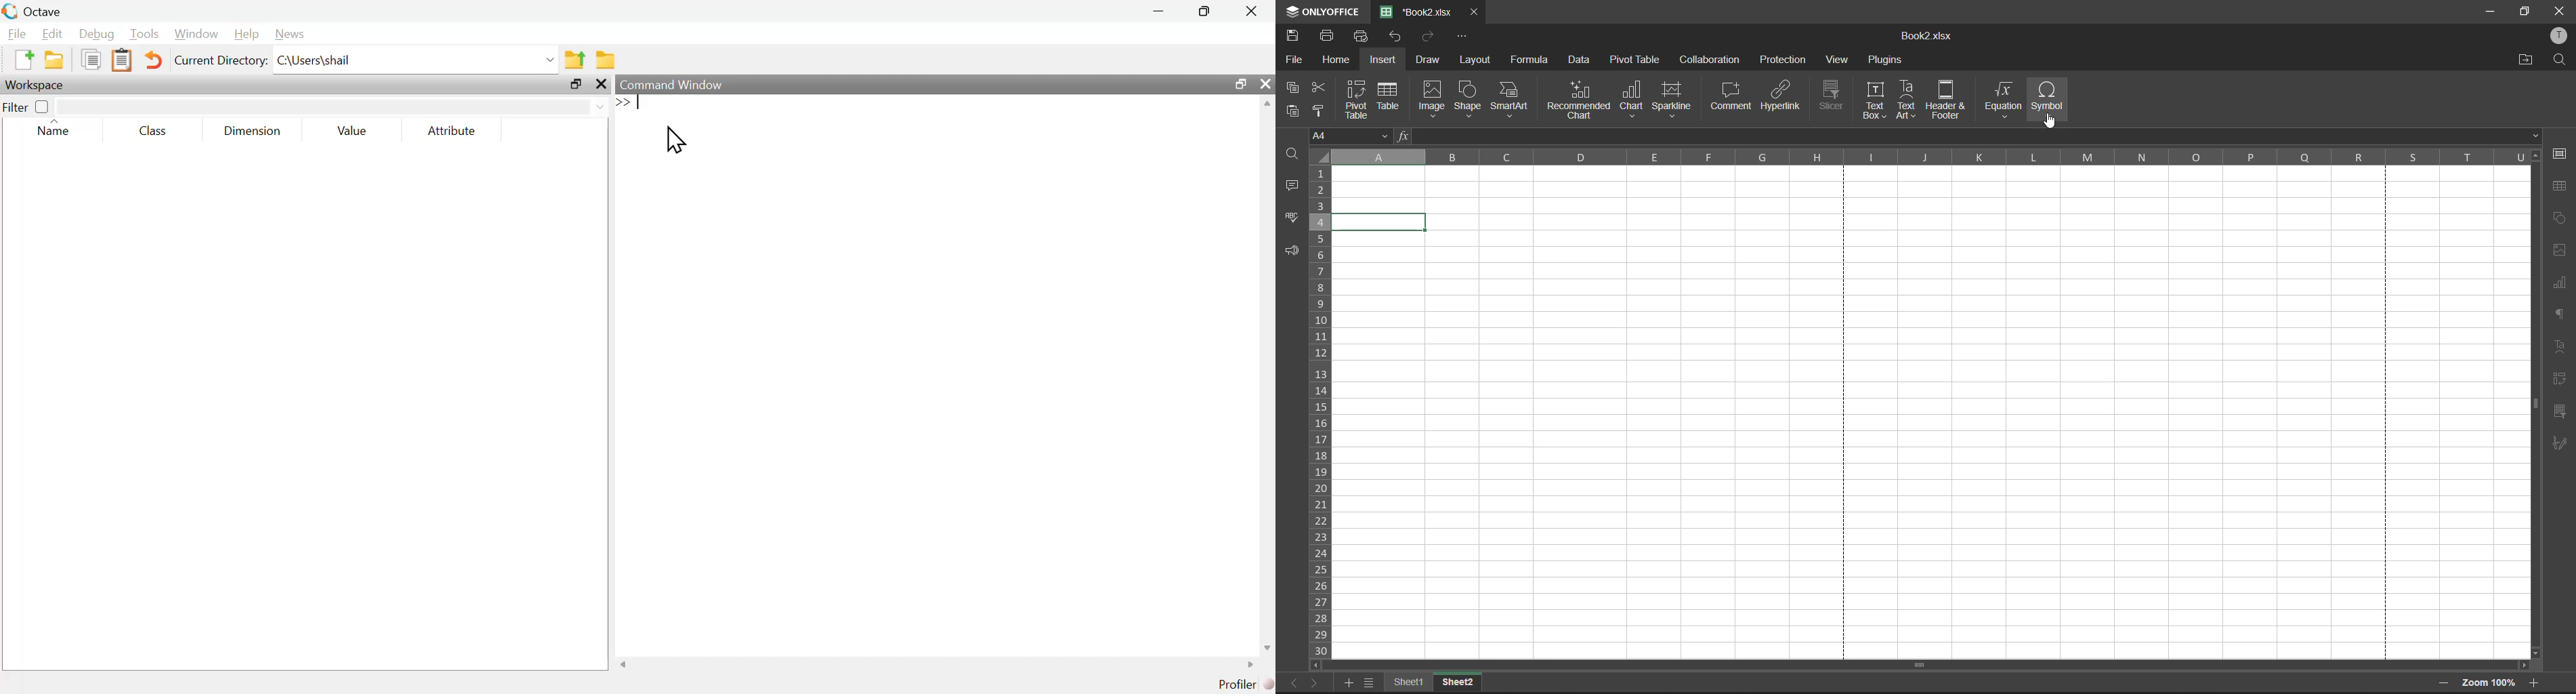 This screenshot has height=700, width=2576. What do you see at coordinates (603, 84) in the screenshot?
I see `close` at bounding box center [603, 84].